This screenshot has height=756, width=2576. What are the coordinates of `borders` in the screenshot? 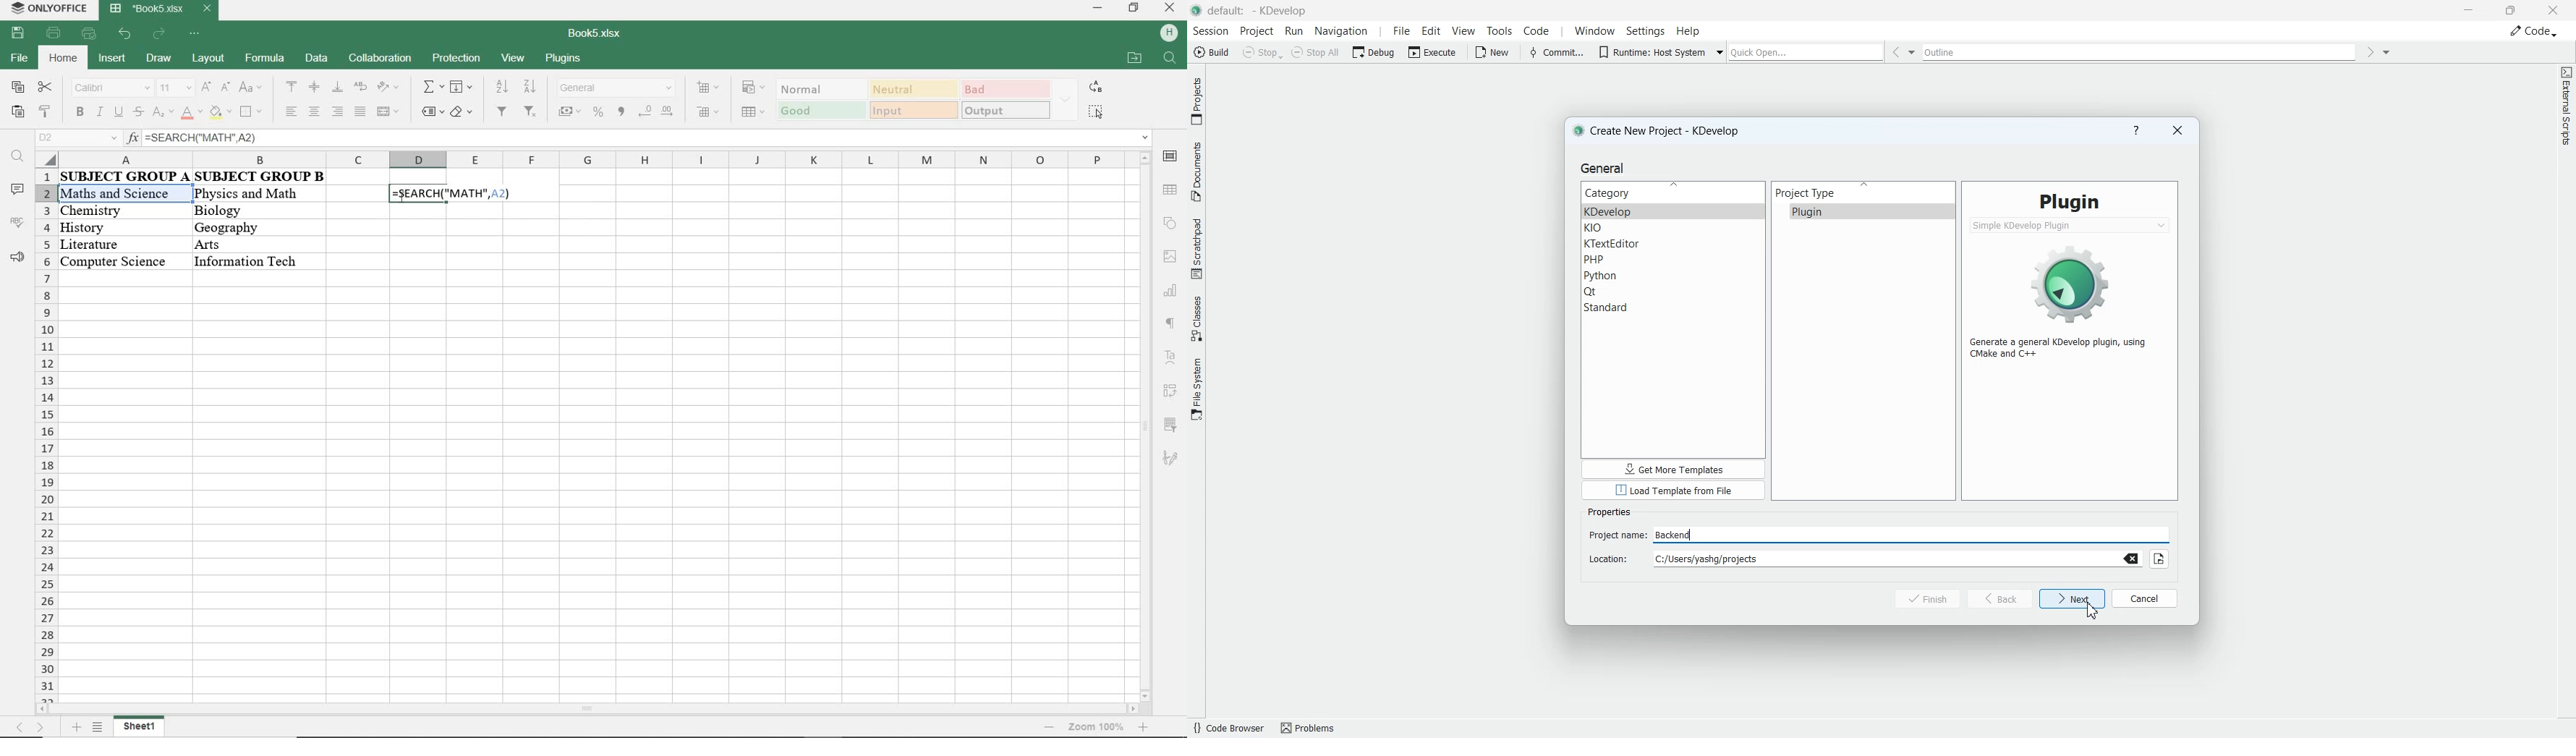 It's located at (252, 113).